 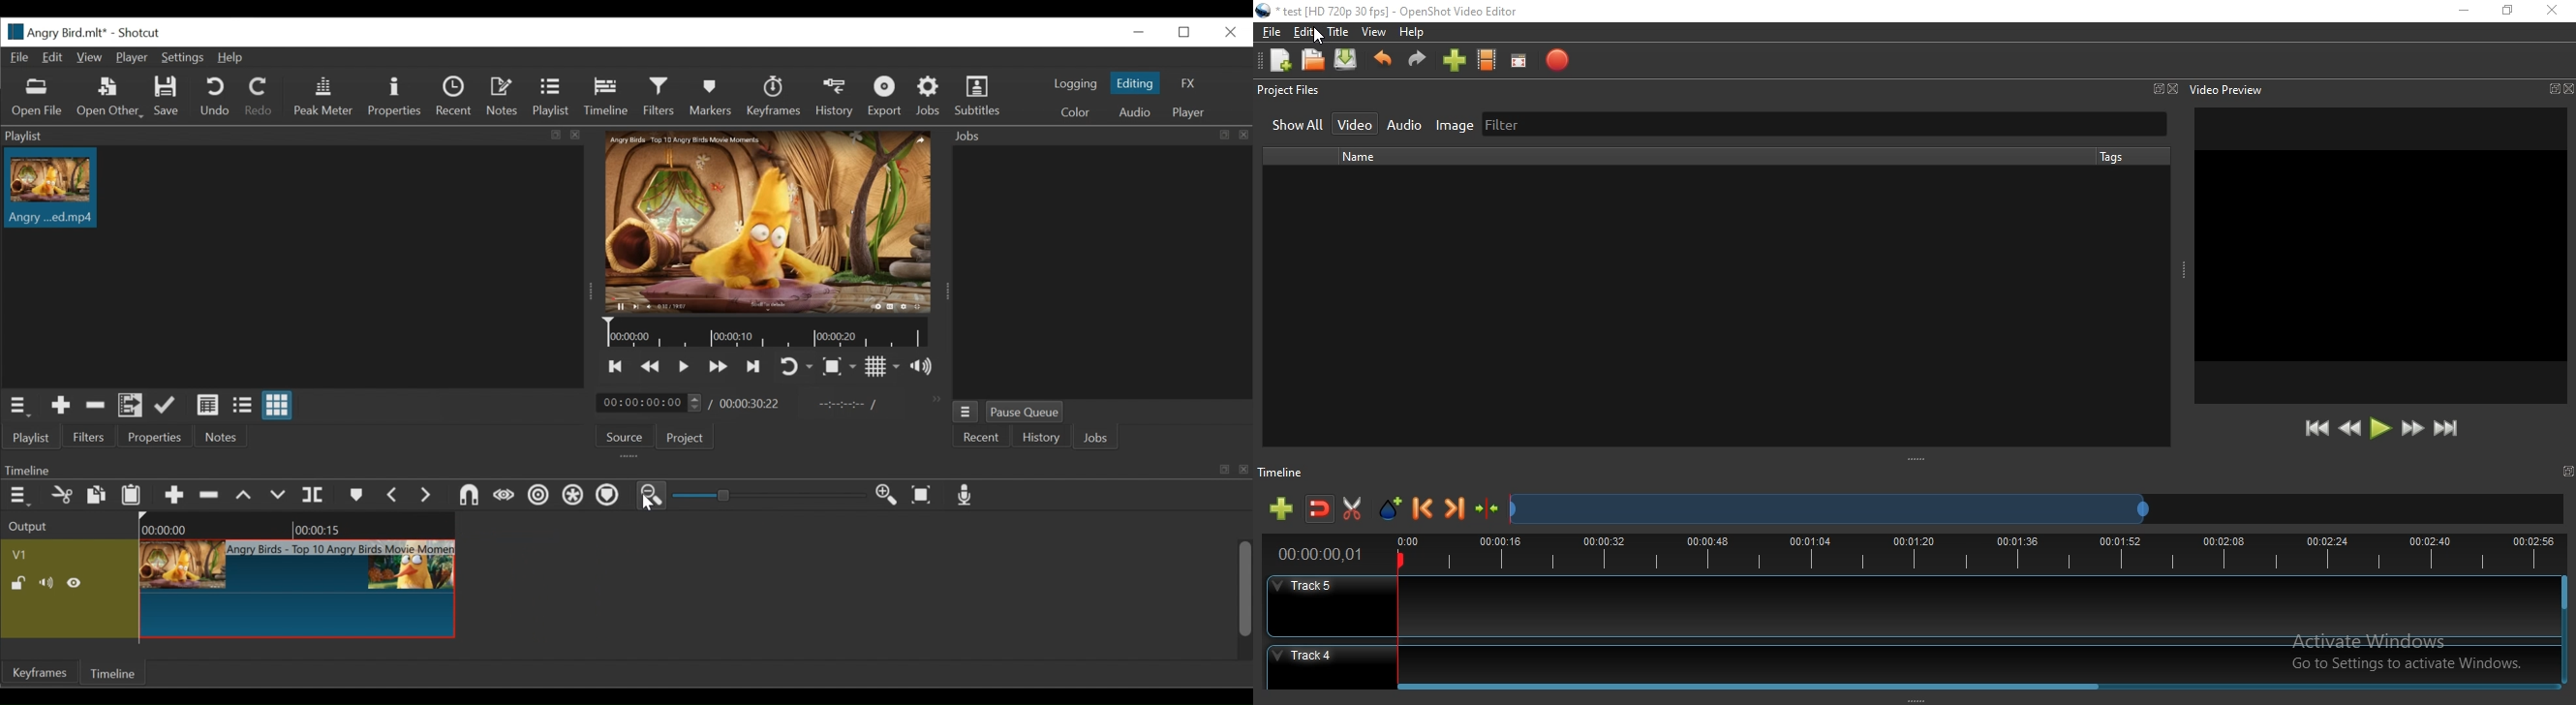 What do you see at coordinates (464, 495) in the screenshot?
I see `Set Filter Last` at bounding box center [464, 495].